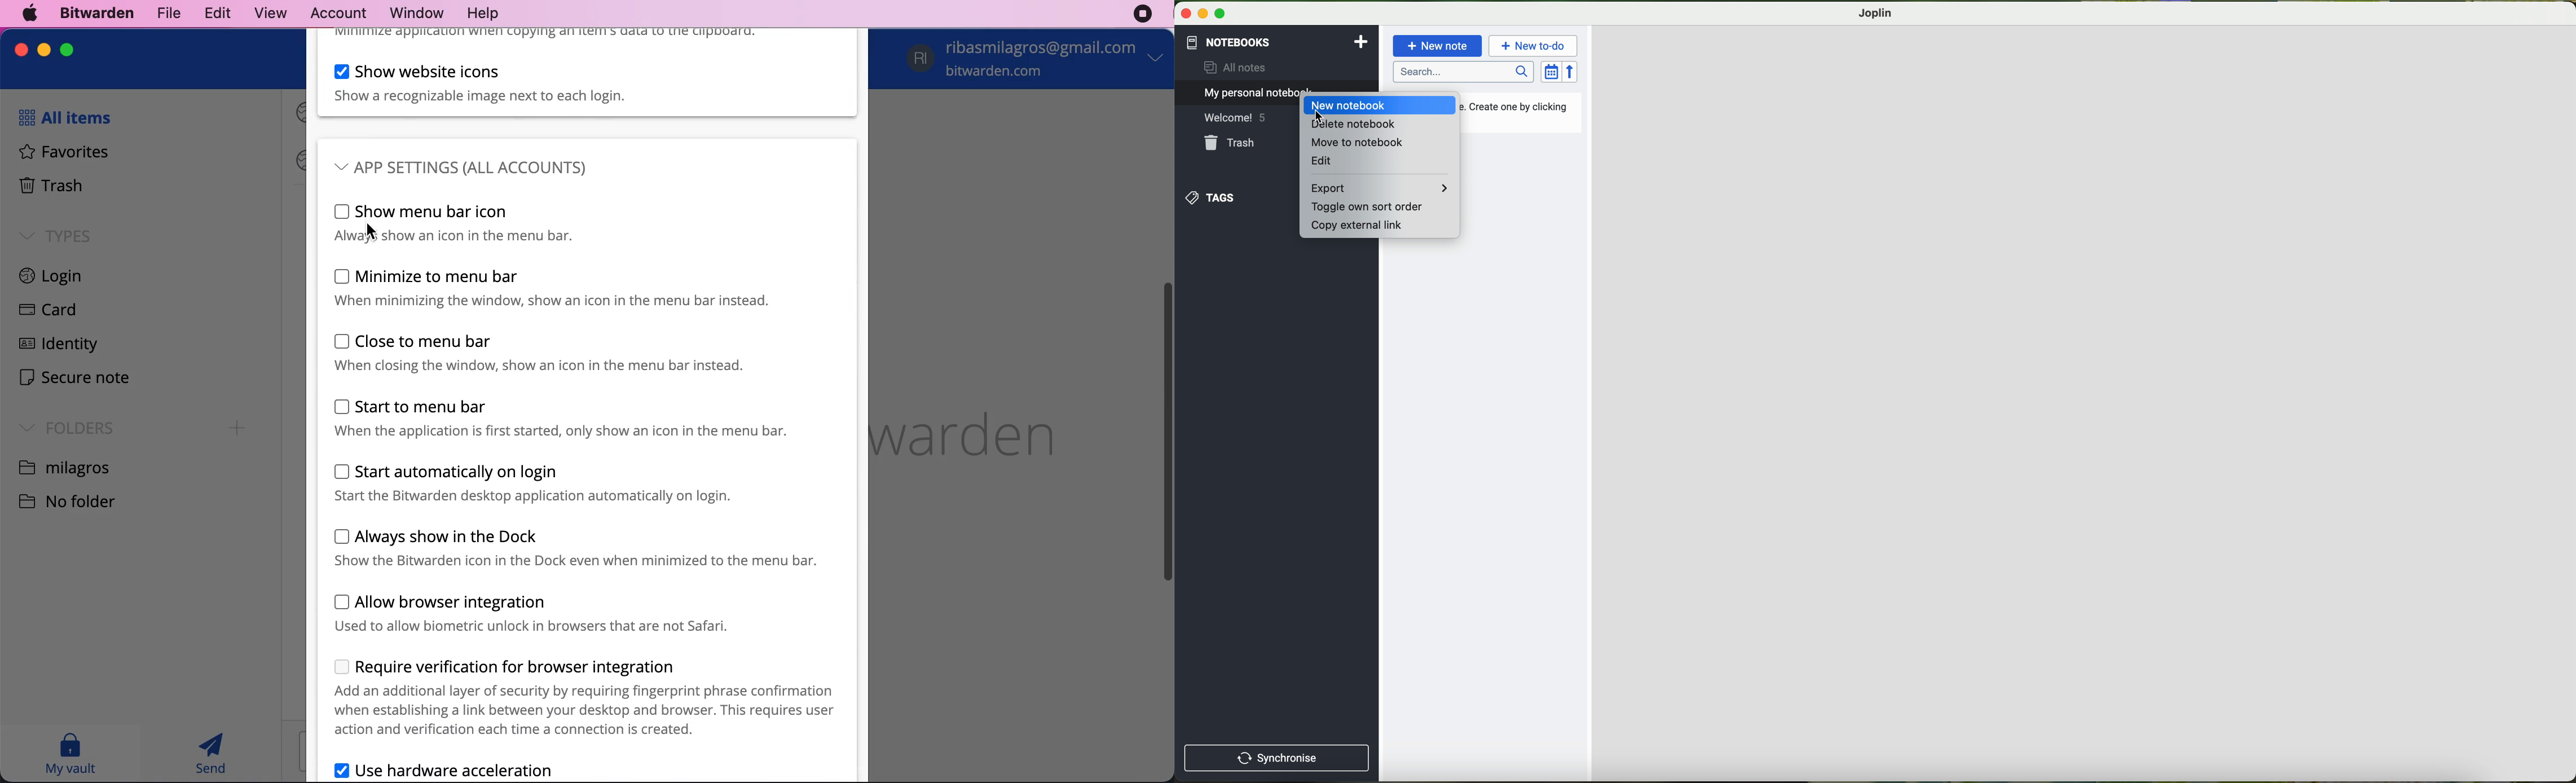 The width and height of the screenshot is (2576, 784). Describe the element at coordinates (22, 50) in the screenshot. I see `close` at that location.